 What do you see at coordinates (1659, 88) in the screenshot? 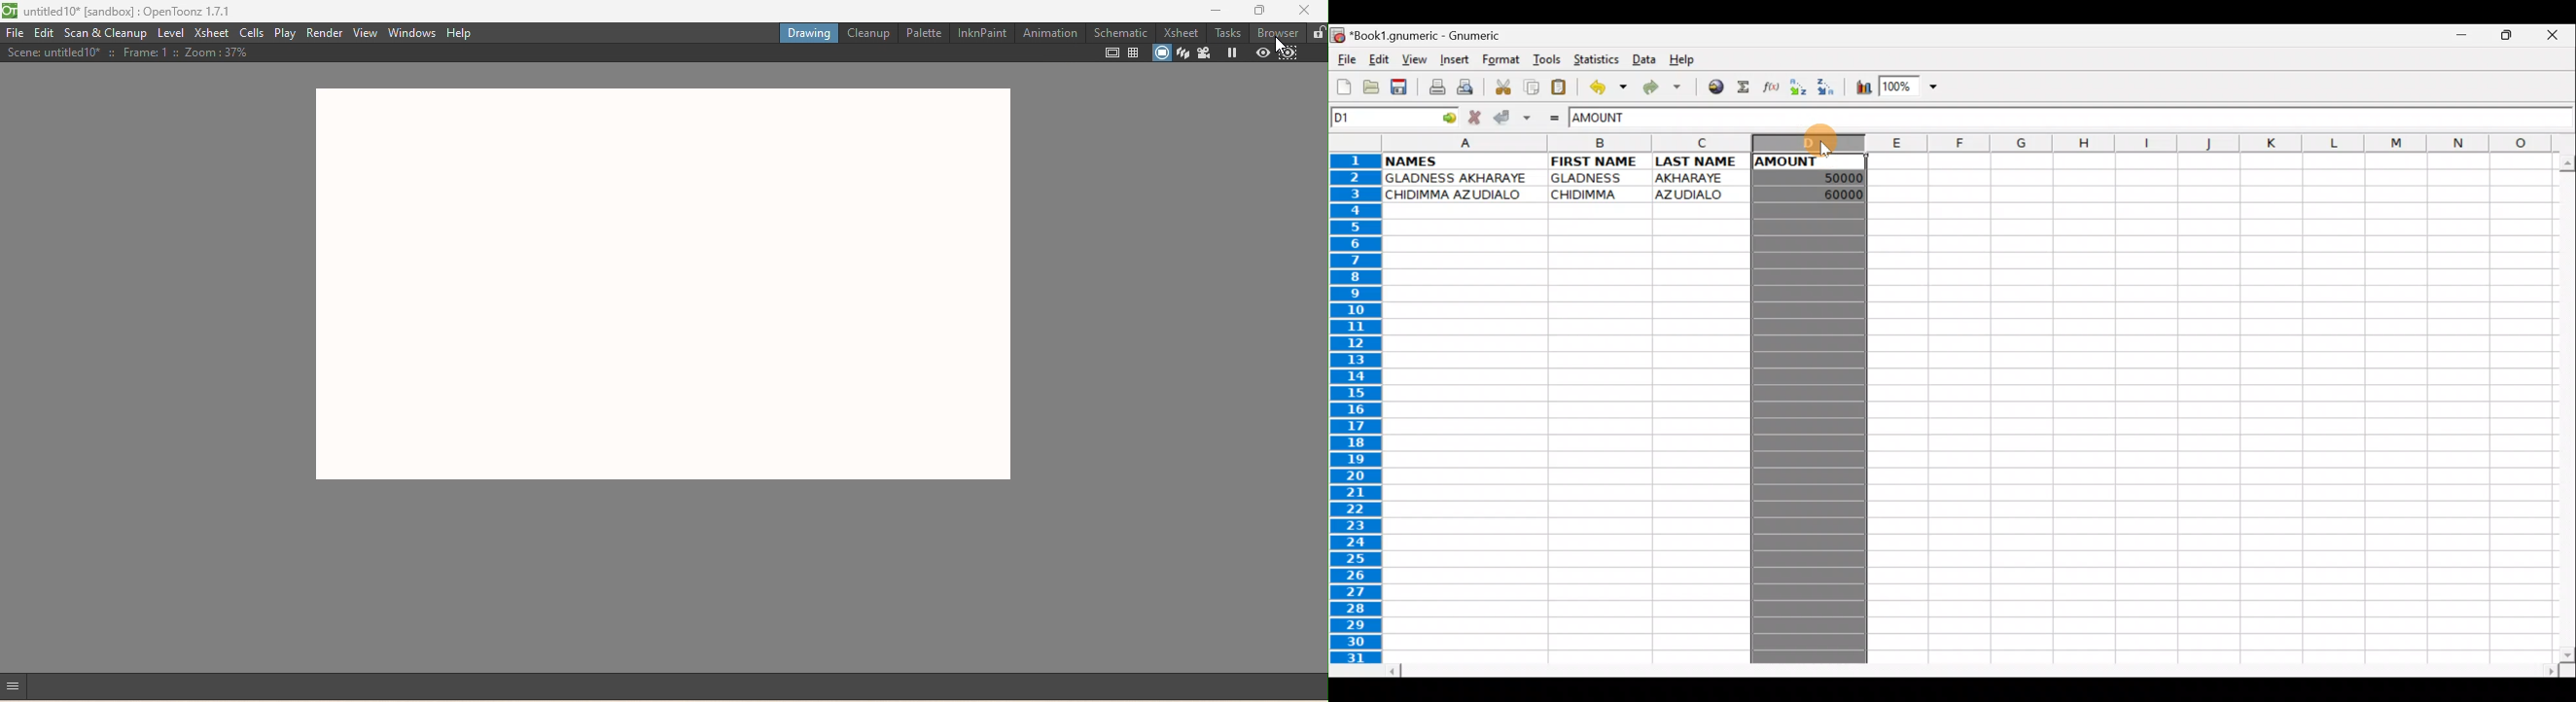
I see `Redo undone action` at bounding box center [1659, 88].